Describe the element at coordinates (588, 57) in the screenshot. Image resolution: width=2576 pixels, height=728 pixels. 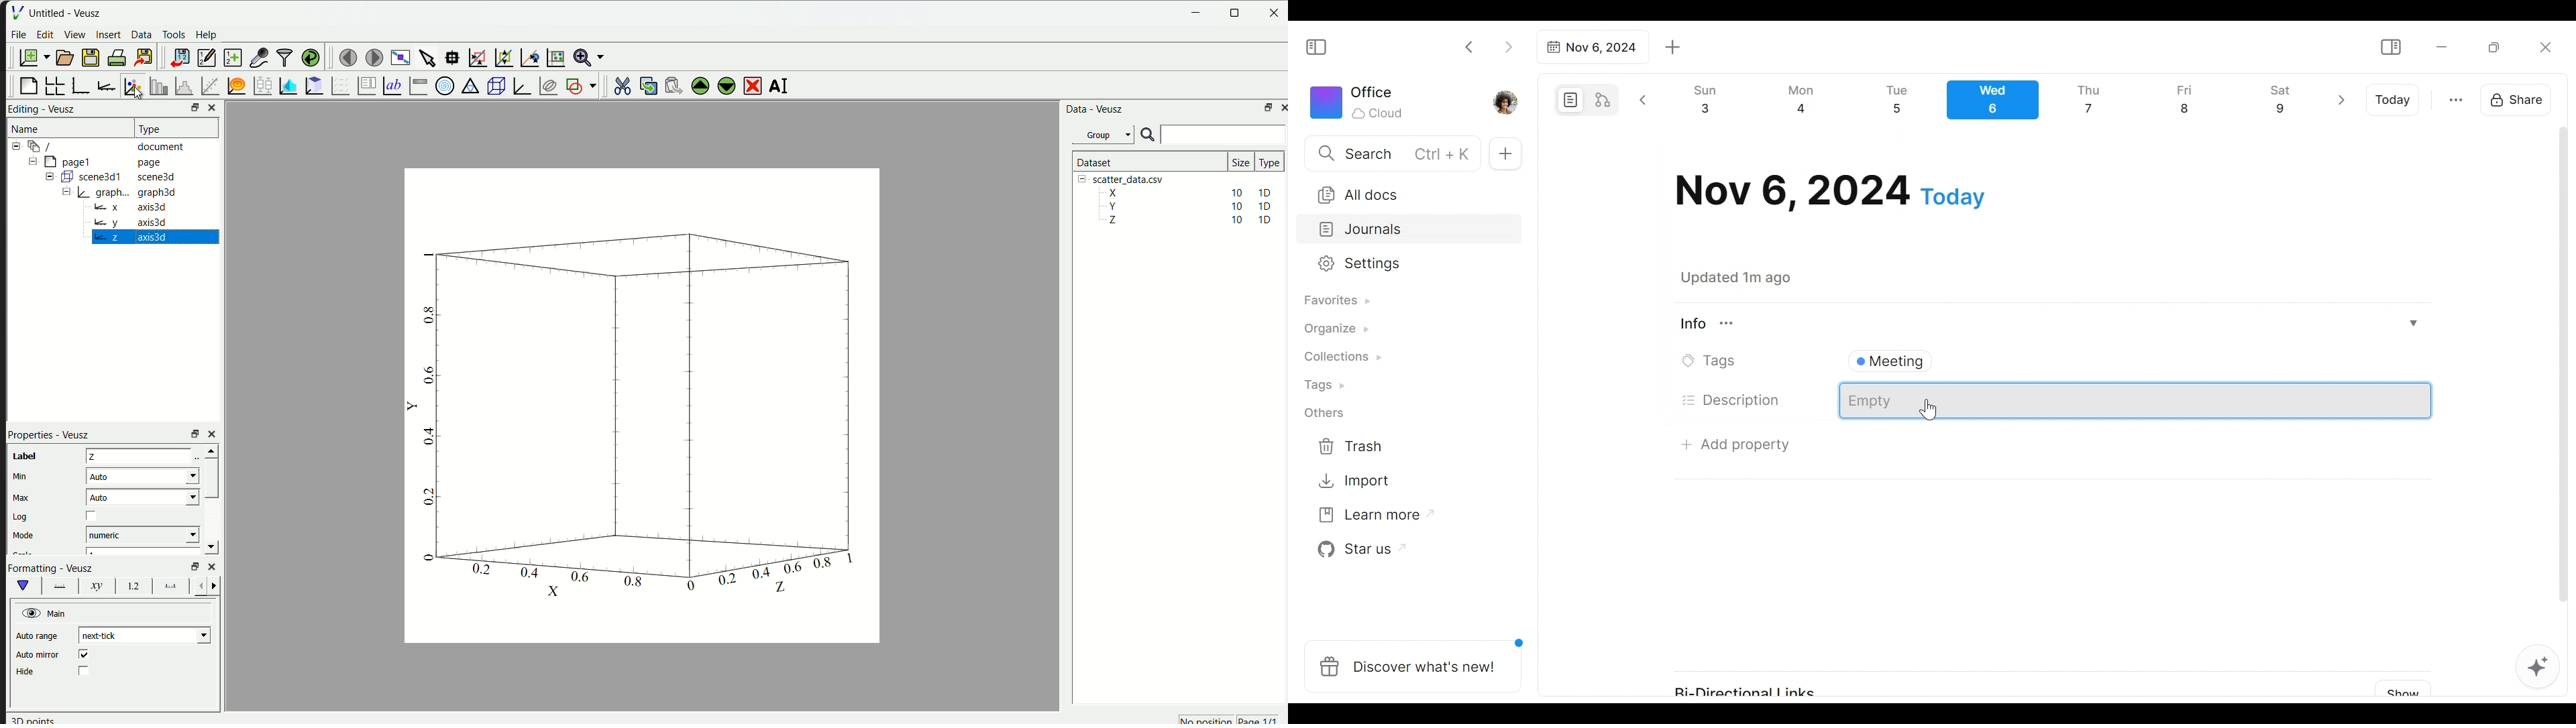
I see `Zoom menu` at that location.